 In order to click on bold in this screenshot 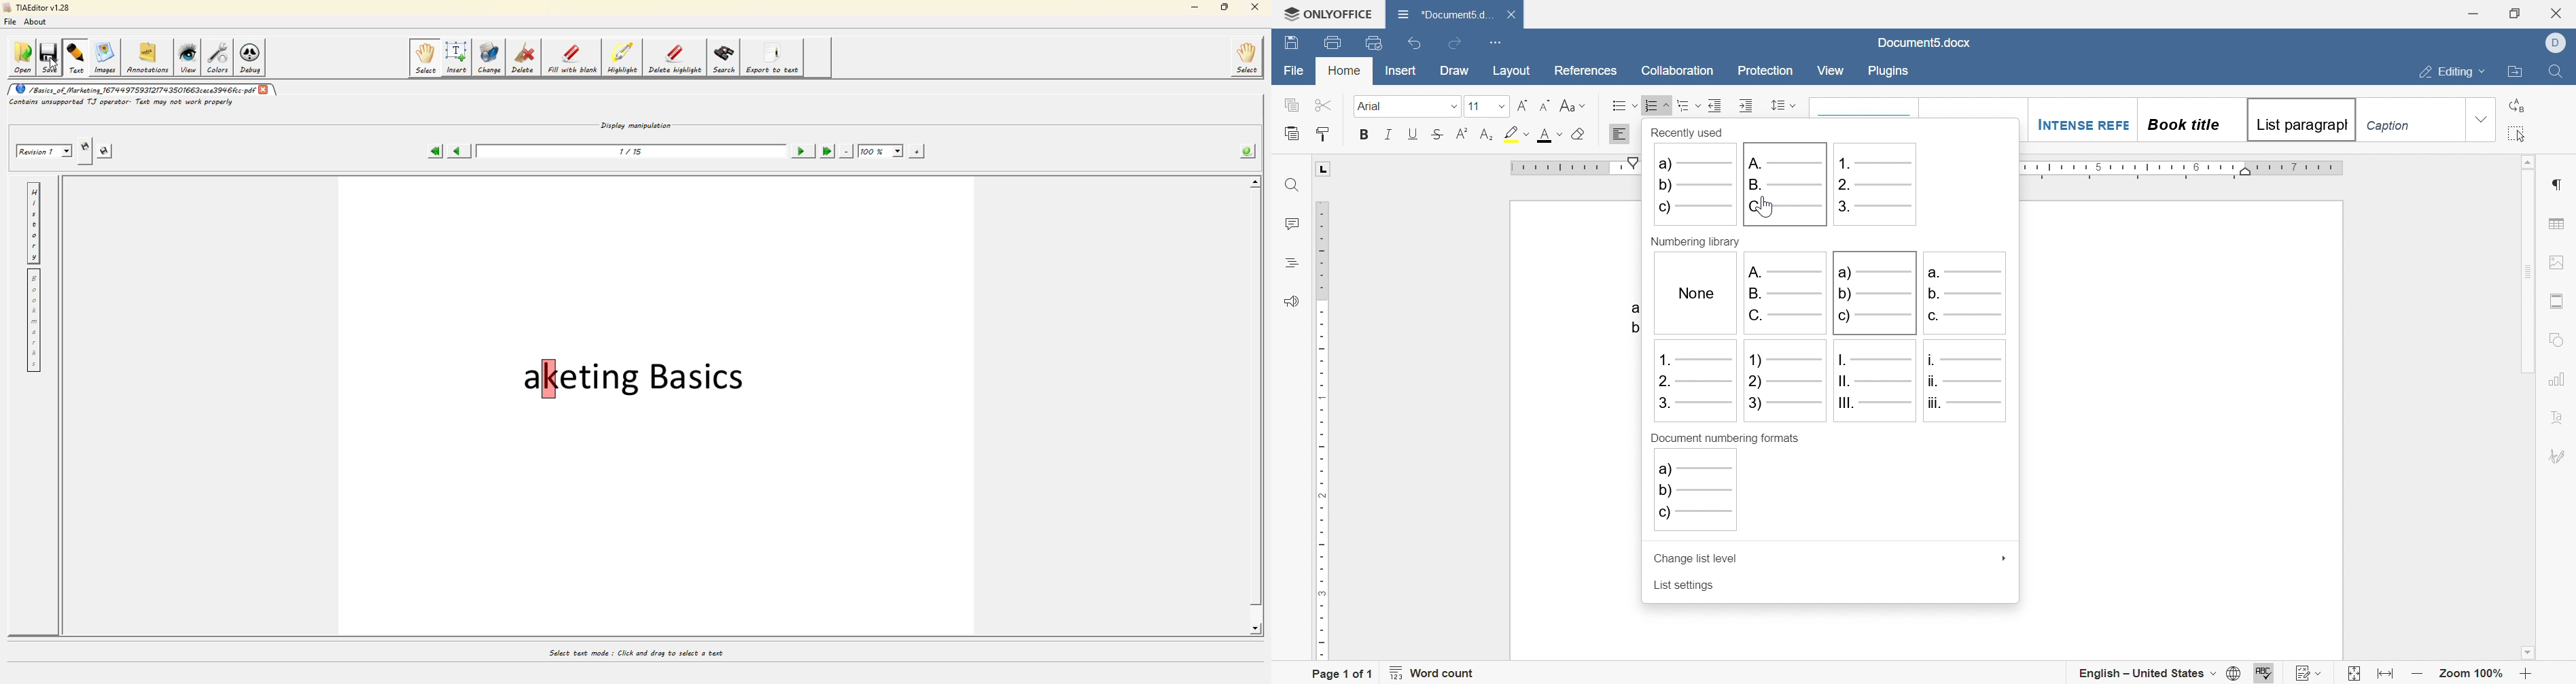, I will do `click(1364, 134)`.